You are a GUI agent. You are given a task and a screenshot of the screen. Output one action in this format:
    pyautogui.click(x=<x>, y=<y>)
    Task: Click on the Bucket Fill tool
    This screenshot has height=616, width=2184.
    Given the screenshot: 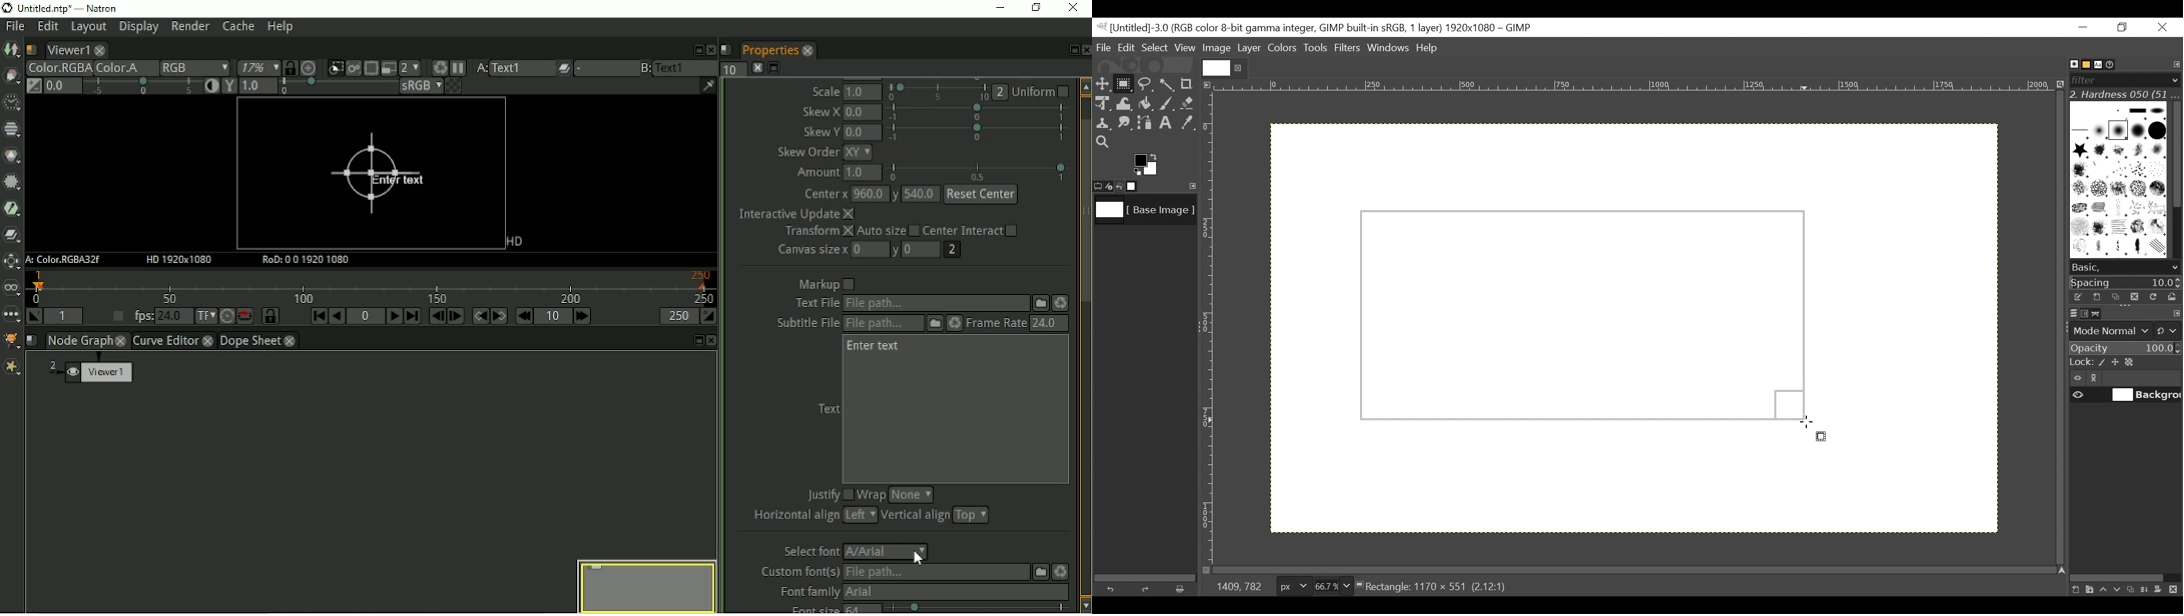 What is the action you would take?
    pyautogui.click(x=1145, y=104)
    